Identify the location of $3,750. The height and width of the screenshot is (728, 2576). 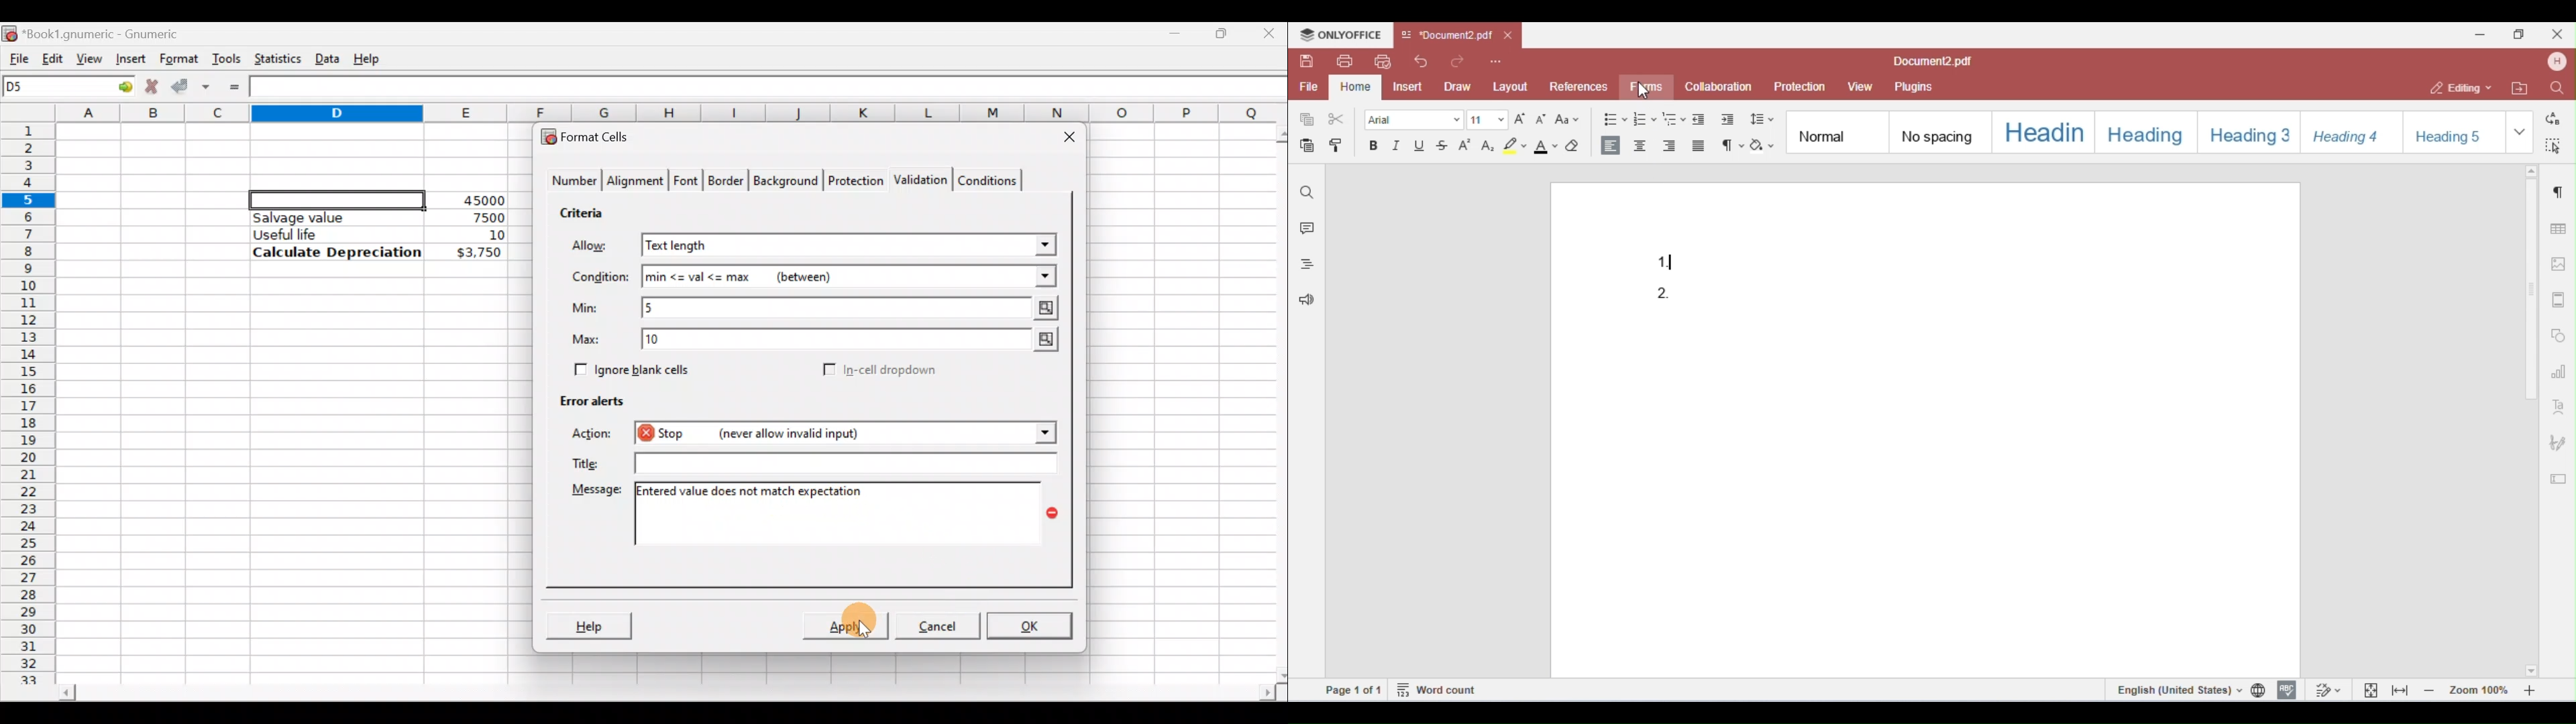
(478, 253).